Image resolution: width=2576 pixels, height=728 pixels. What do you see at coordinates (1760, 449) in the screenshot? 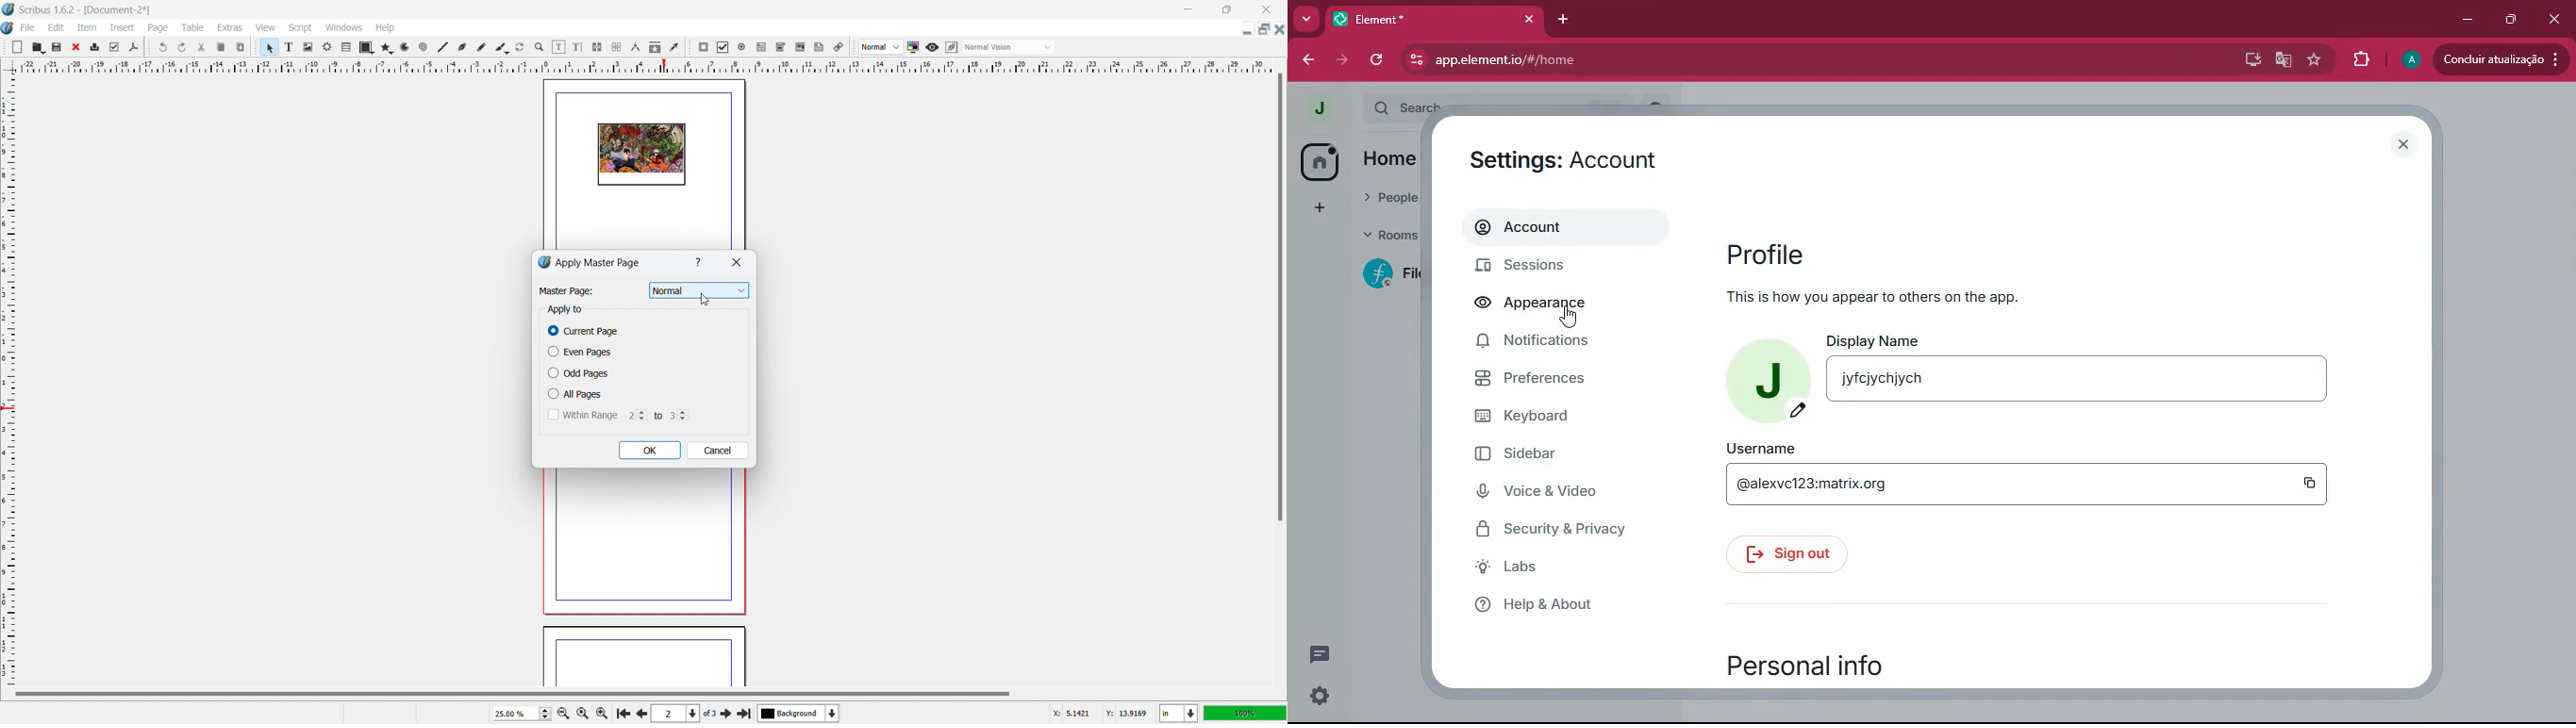
I see `Username` at bounding box center [1760, 449].